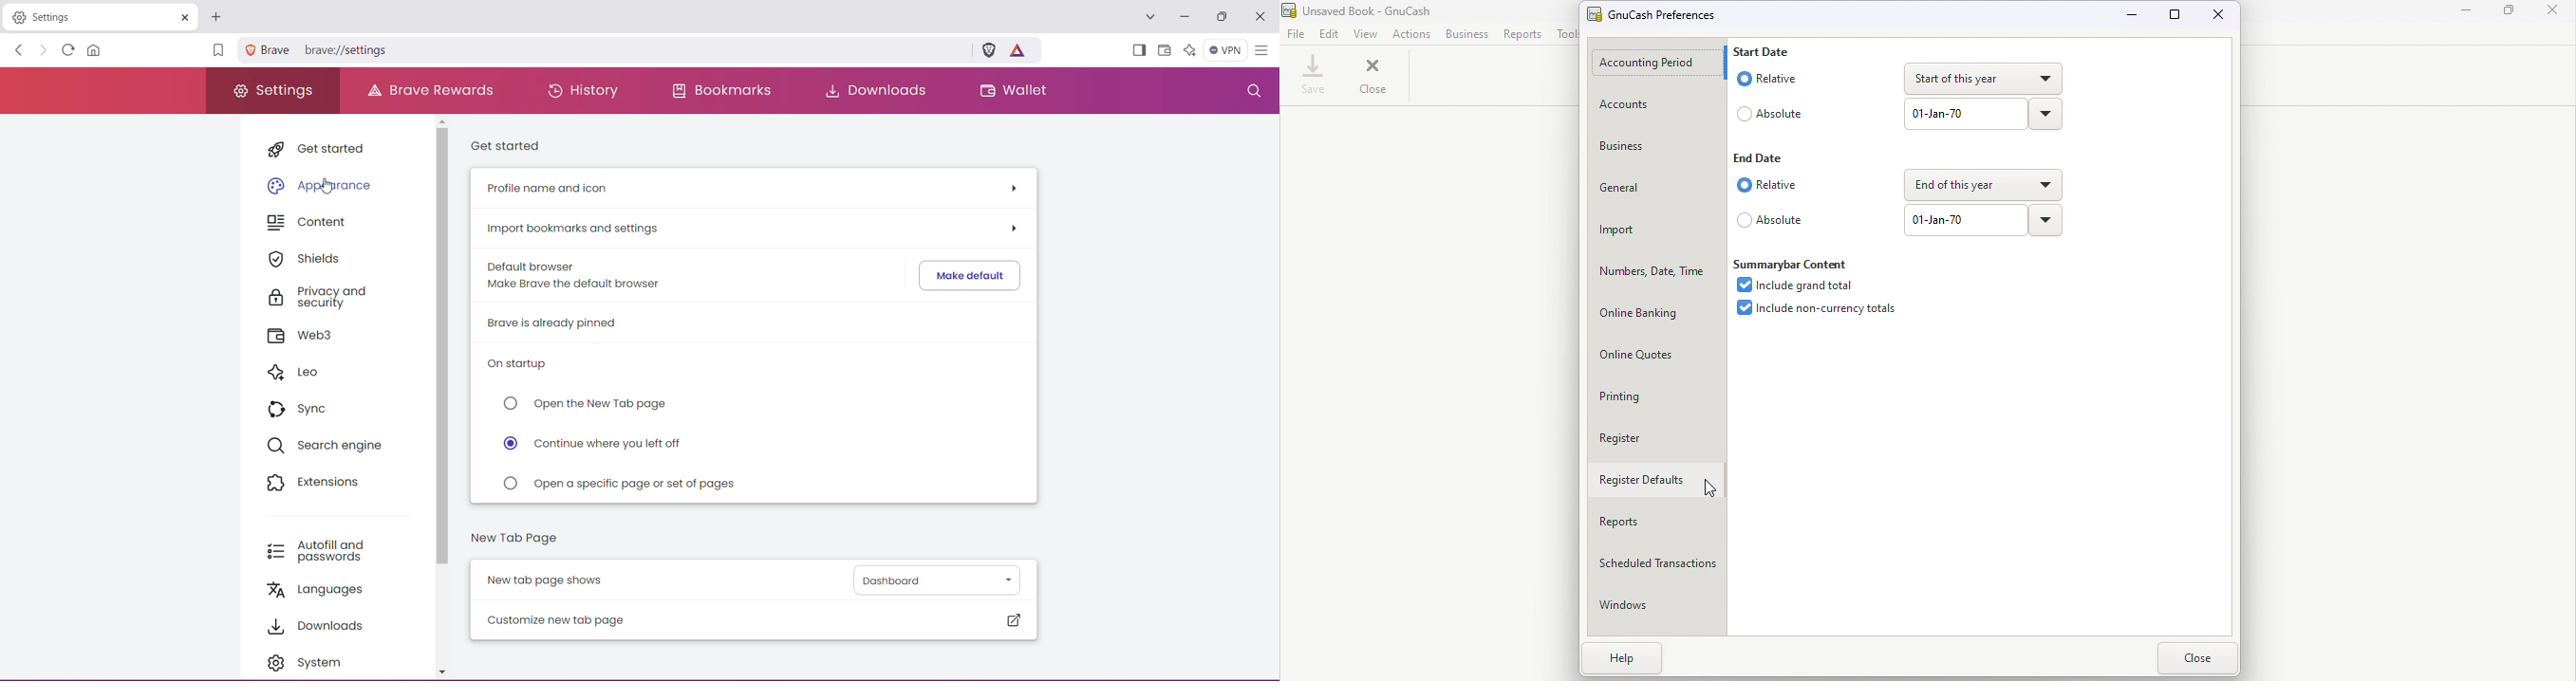 The width and height of the screenshot is (2576, 700). I want to click on Business, so click(1465, 36).